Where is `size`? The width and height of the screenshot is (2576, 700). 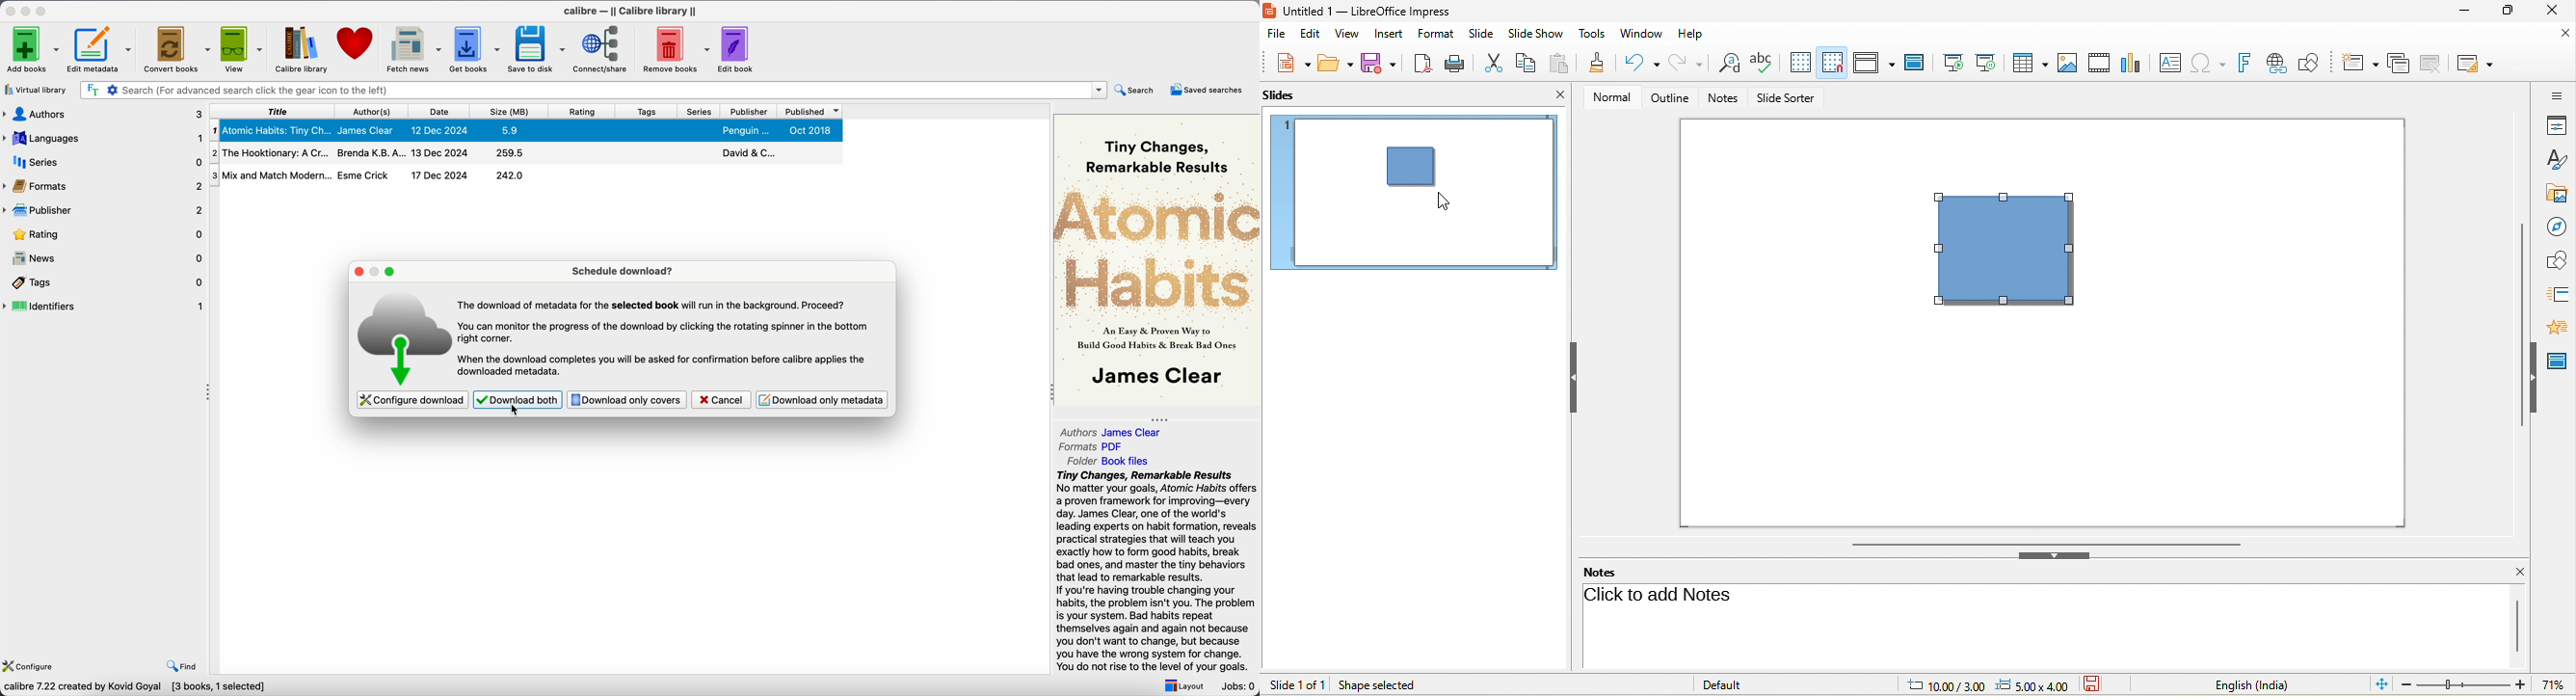
size is located at coordinates (509, 111).